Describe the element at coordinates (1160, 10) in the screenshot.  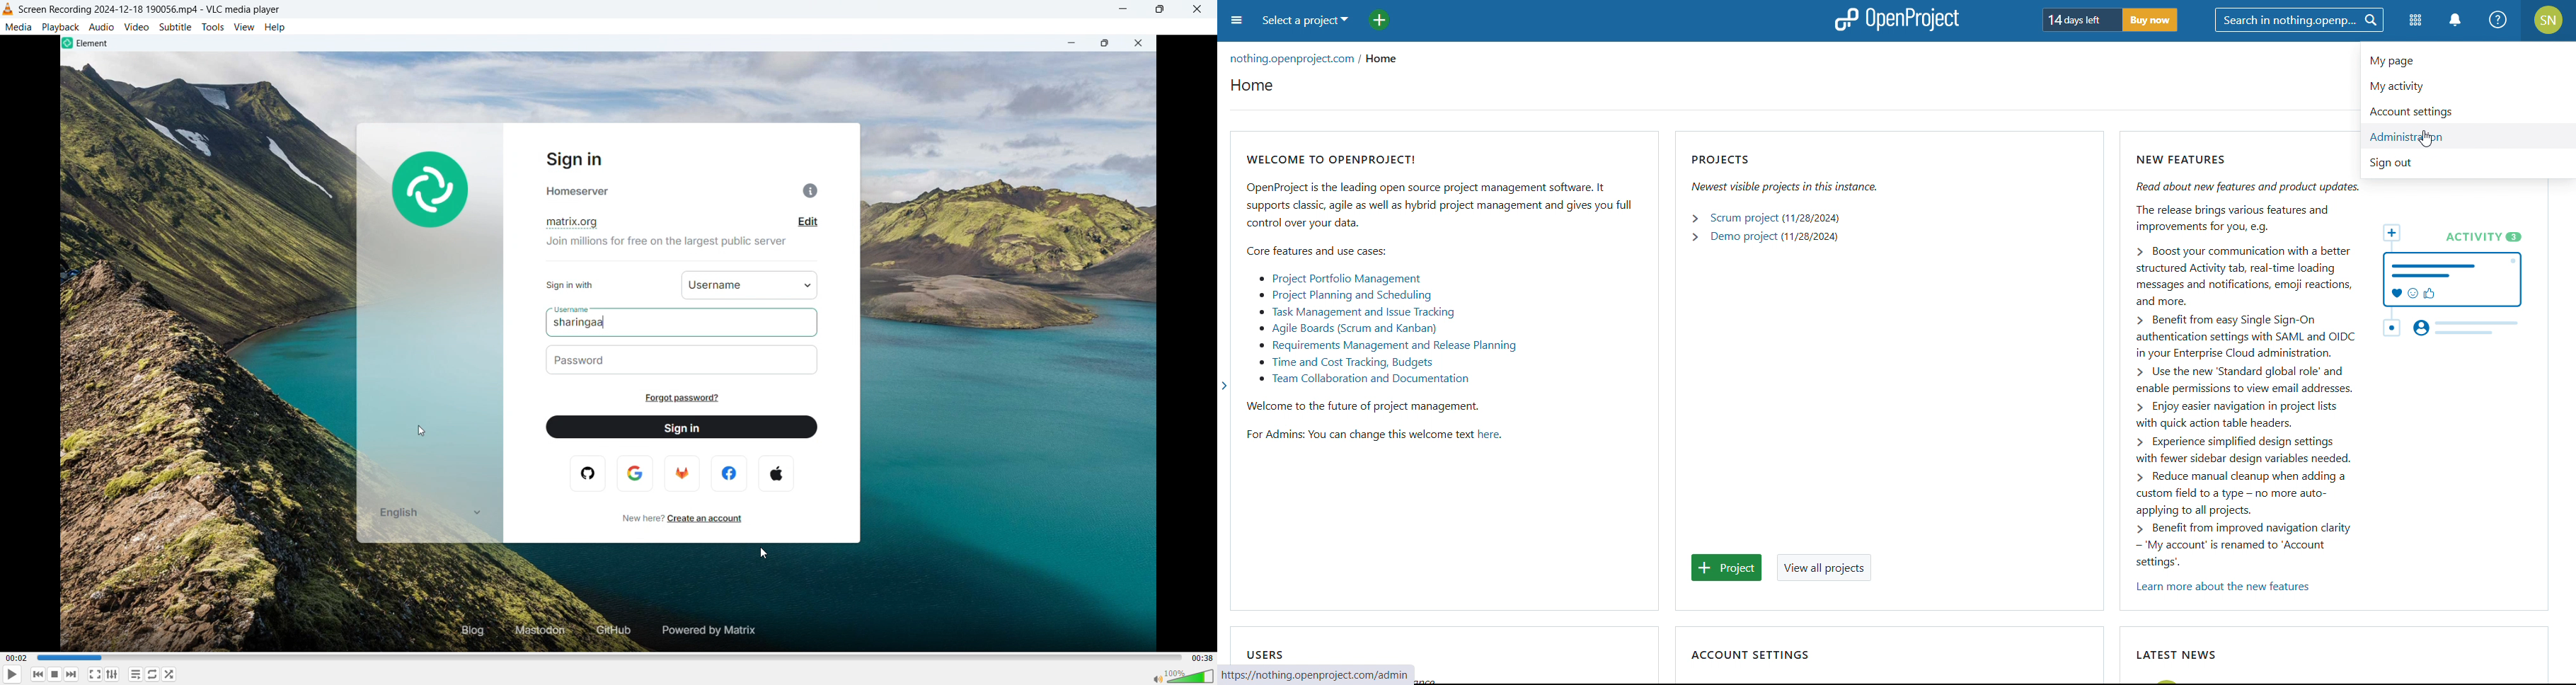
I see `Maximise ` at that location.